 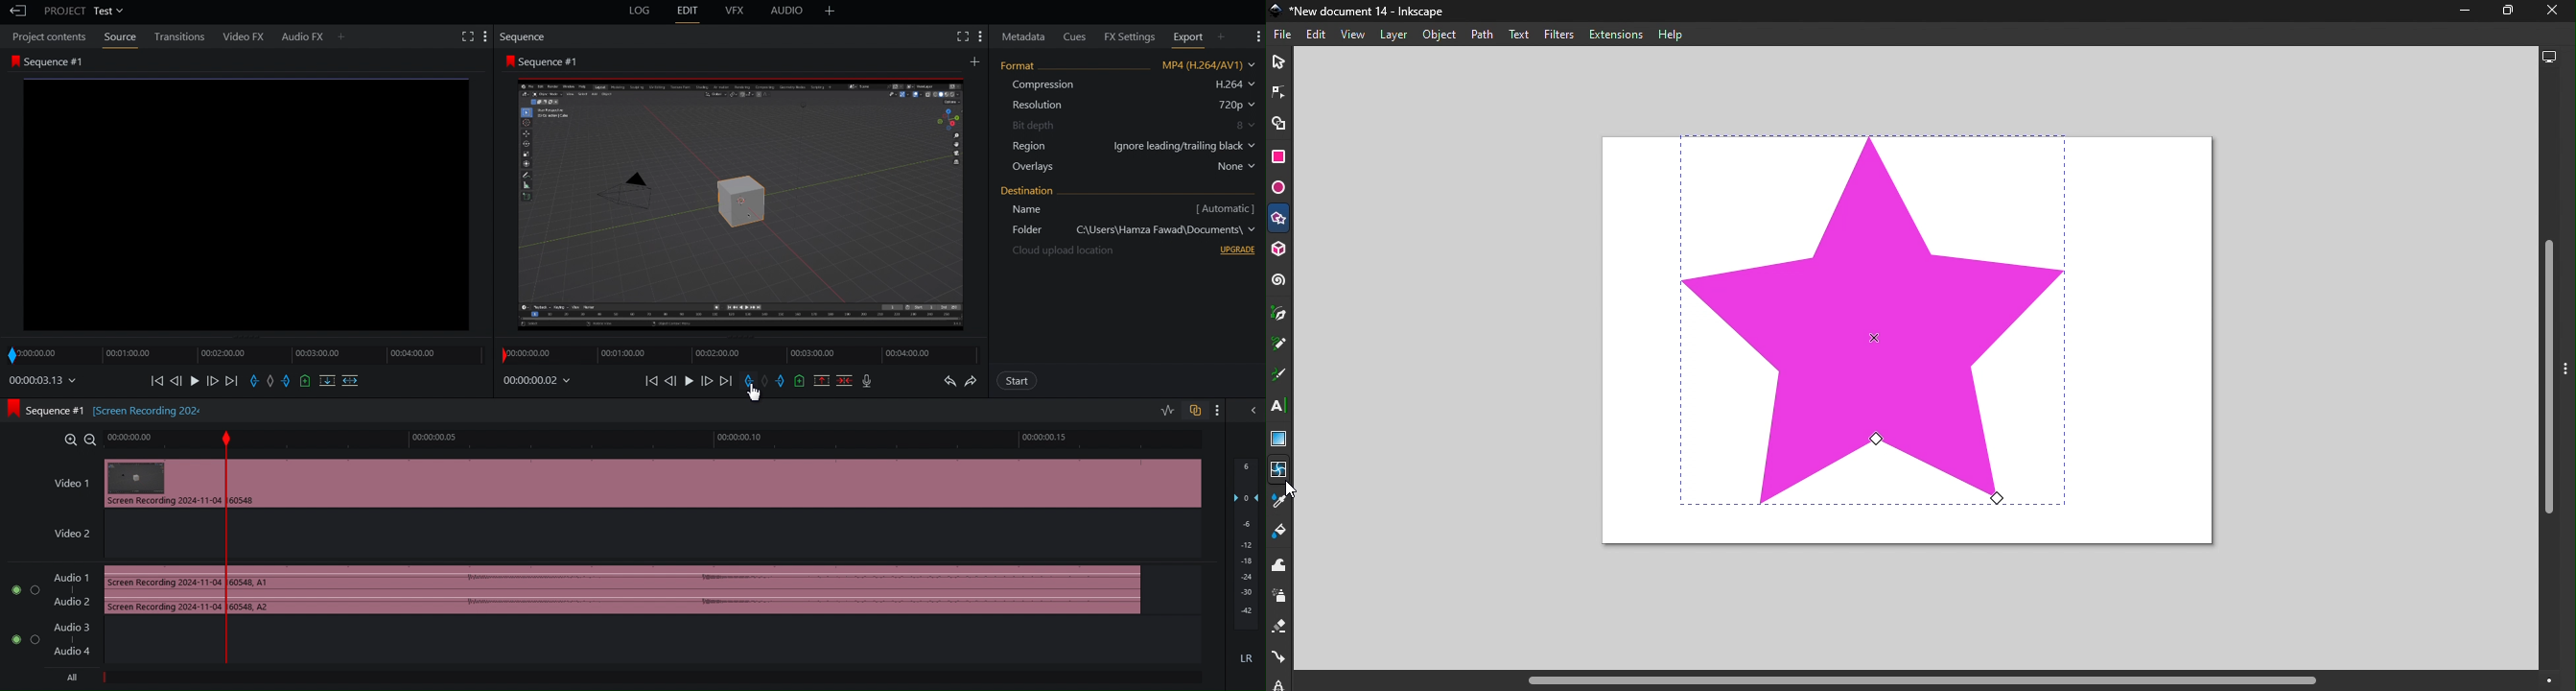 What do you see at coordinates (1220, 411) in the screenshot?
I see `More` at bounding box center [1220, 411].